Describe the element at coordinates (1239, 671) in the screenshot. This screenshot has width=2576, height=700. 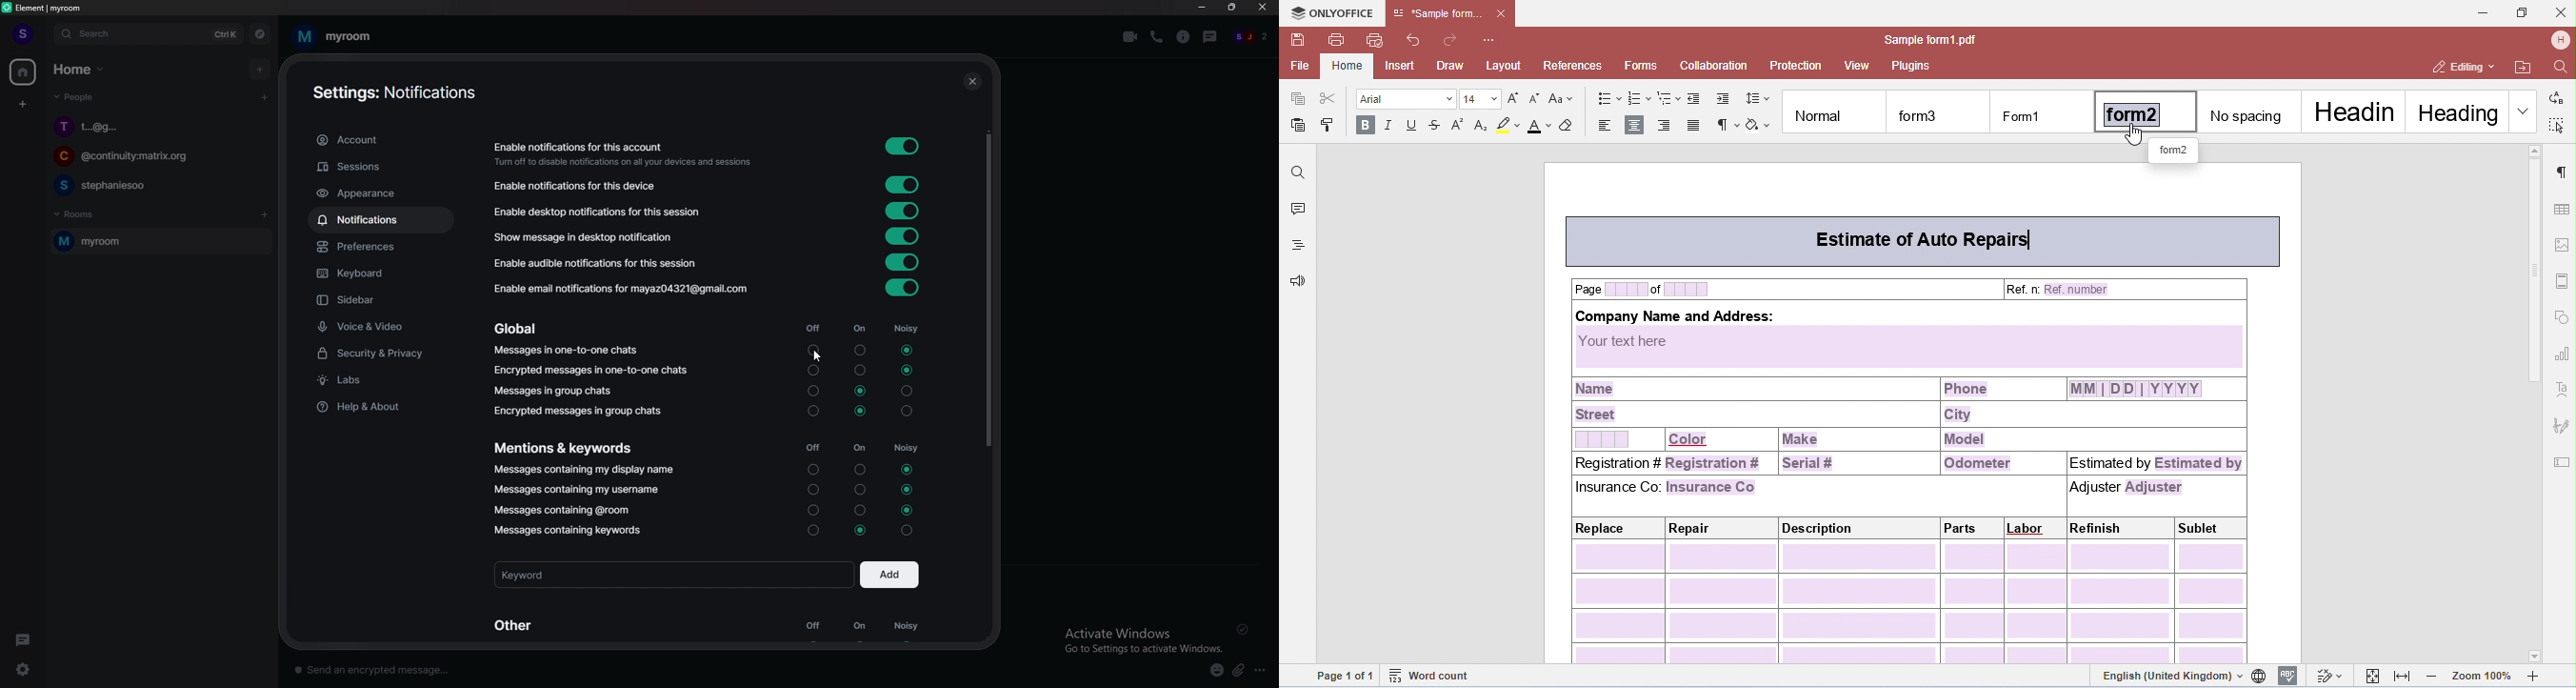
I see `attachment` at that location.